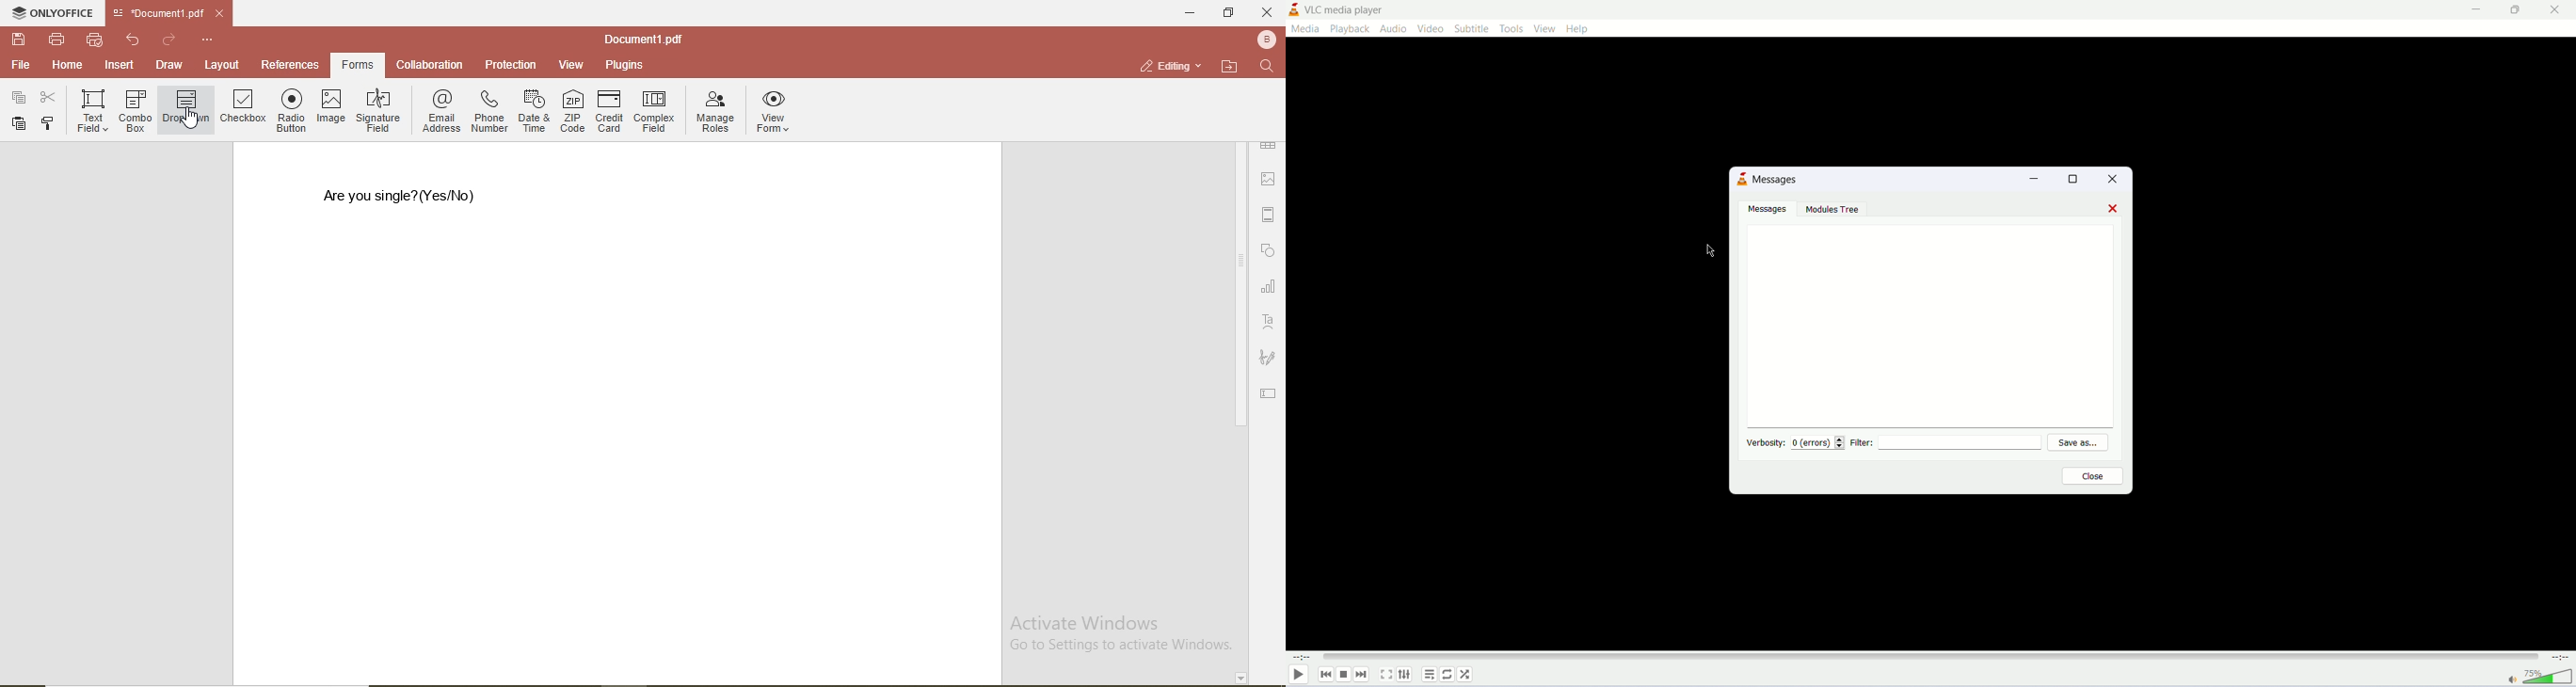  Describe the element at coordinates (1271, 393) in the screenshot. I see `edit` at that location.